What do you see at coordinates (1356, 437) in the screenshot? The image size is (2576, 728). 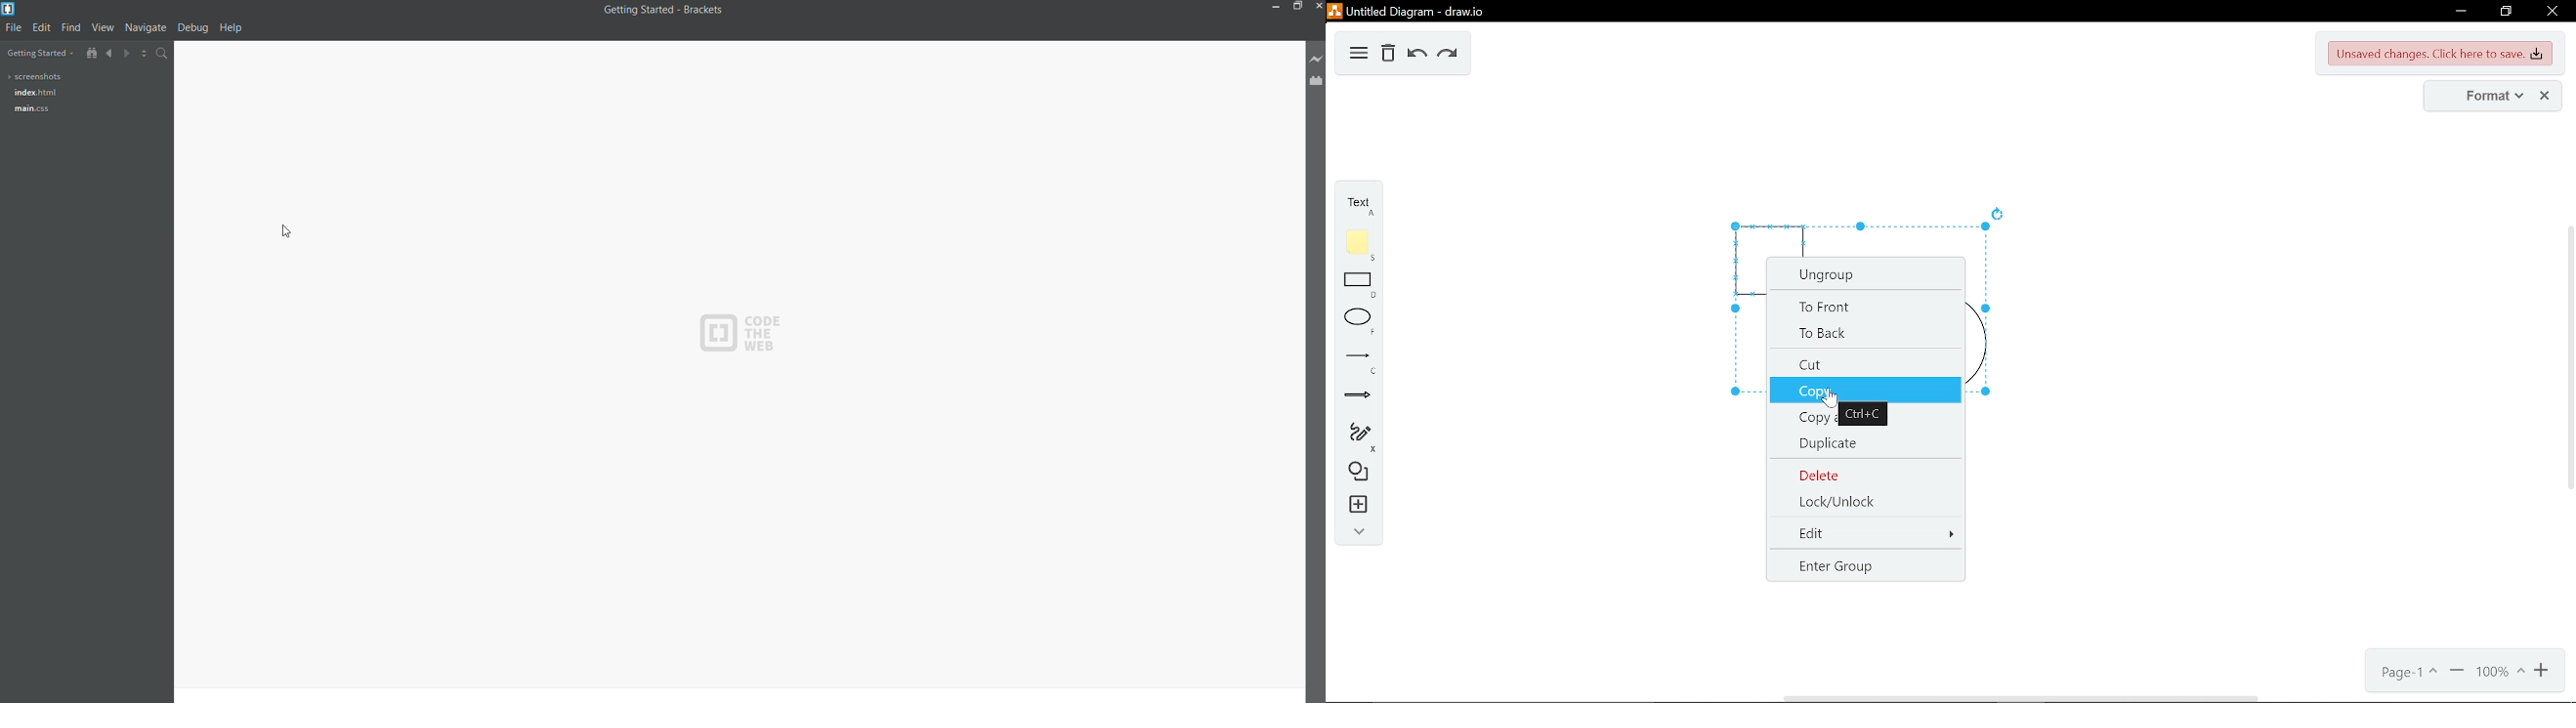 I see `freehand` at bounding box center [1356, 437].